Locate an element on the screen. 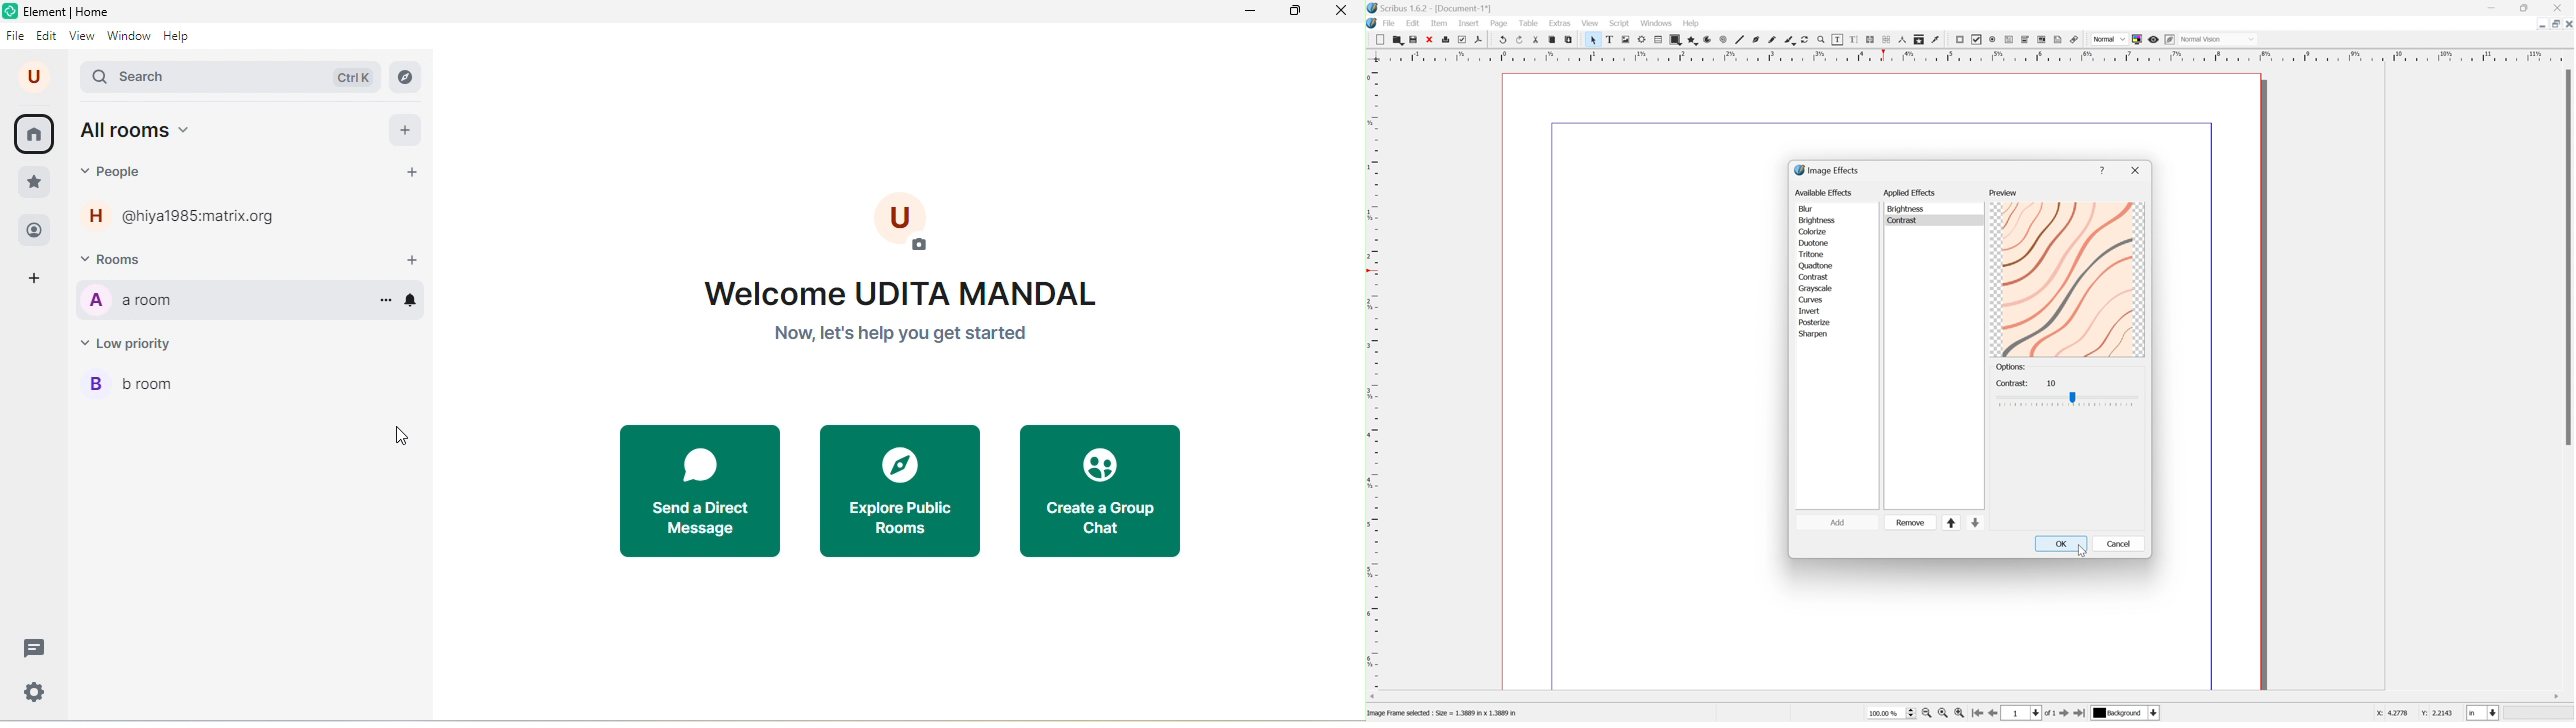 This screenshot has height=728, width=2576. Zoom in or out is located at coordinates (1824, 39).